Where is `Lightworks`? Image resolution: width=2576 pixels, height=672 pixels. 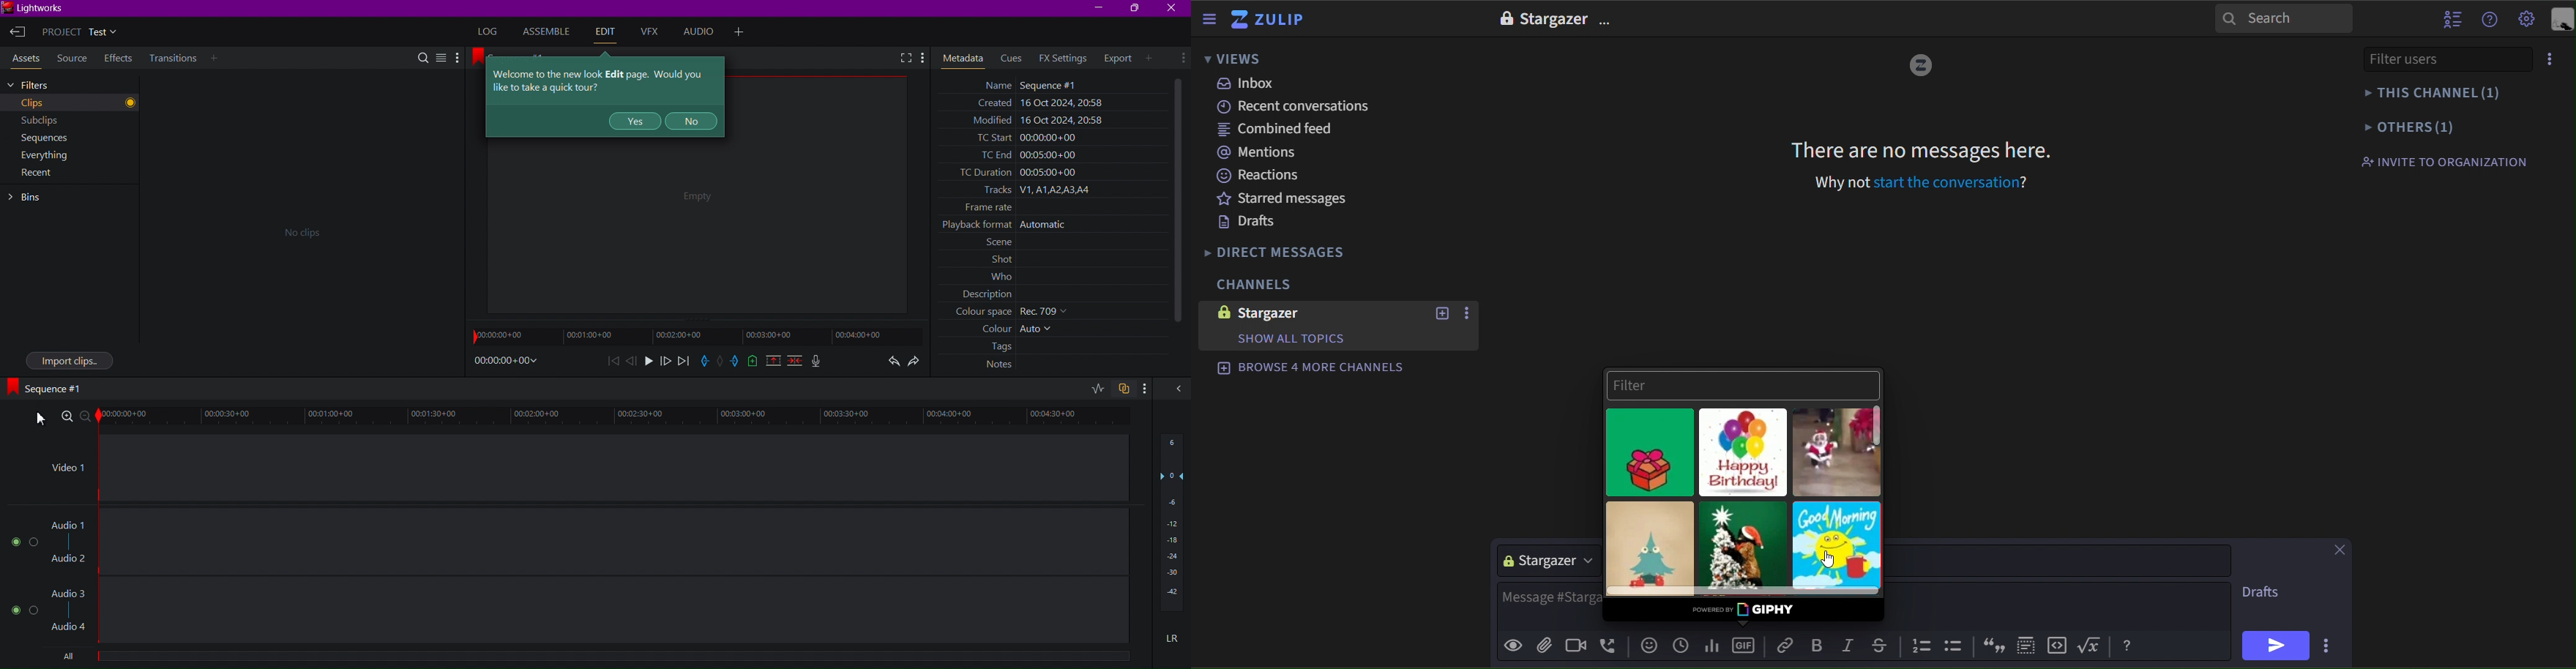
Lightworks is located at coordinates (35, 9).